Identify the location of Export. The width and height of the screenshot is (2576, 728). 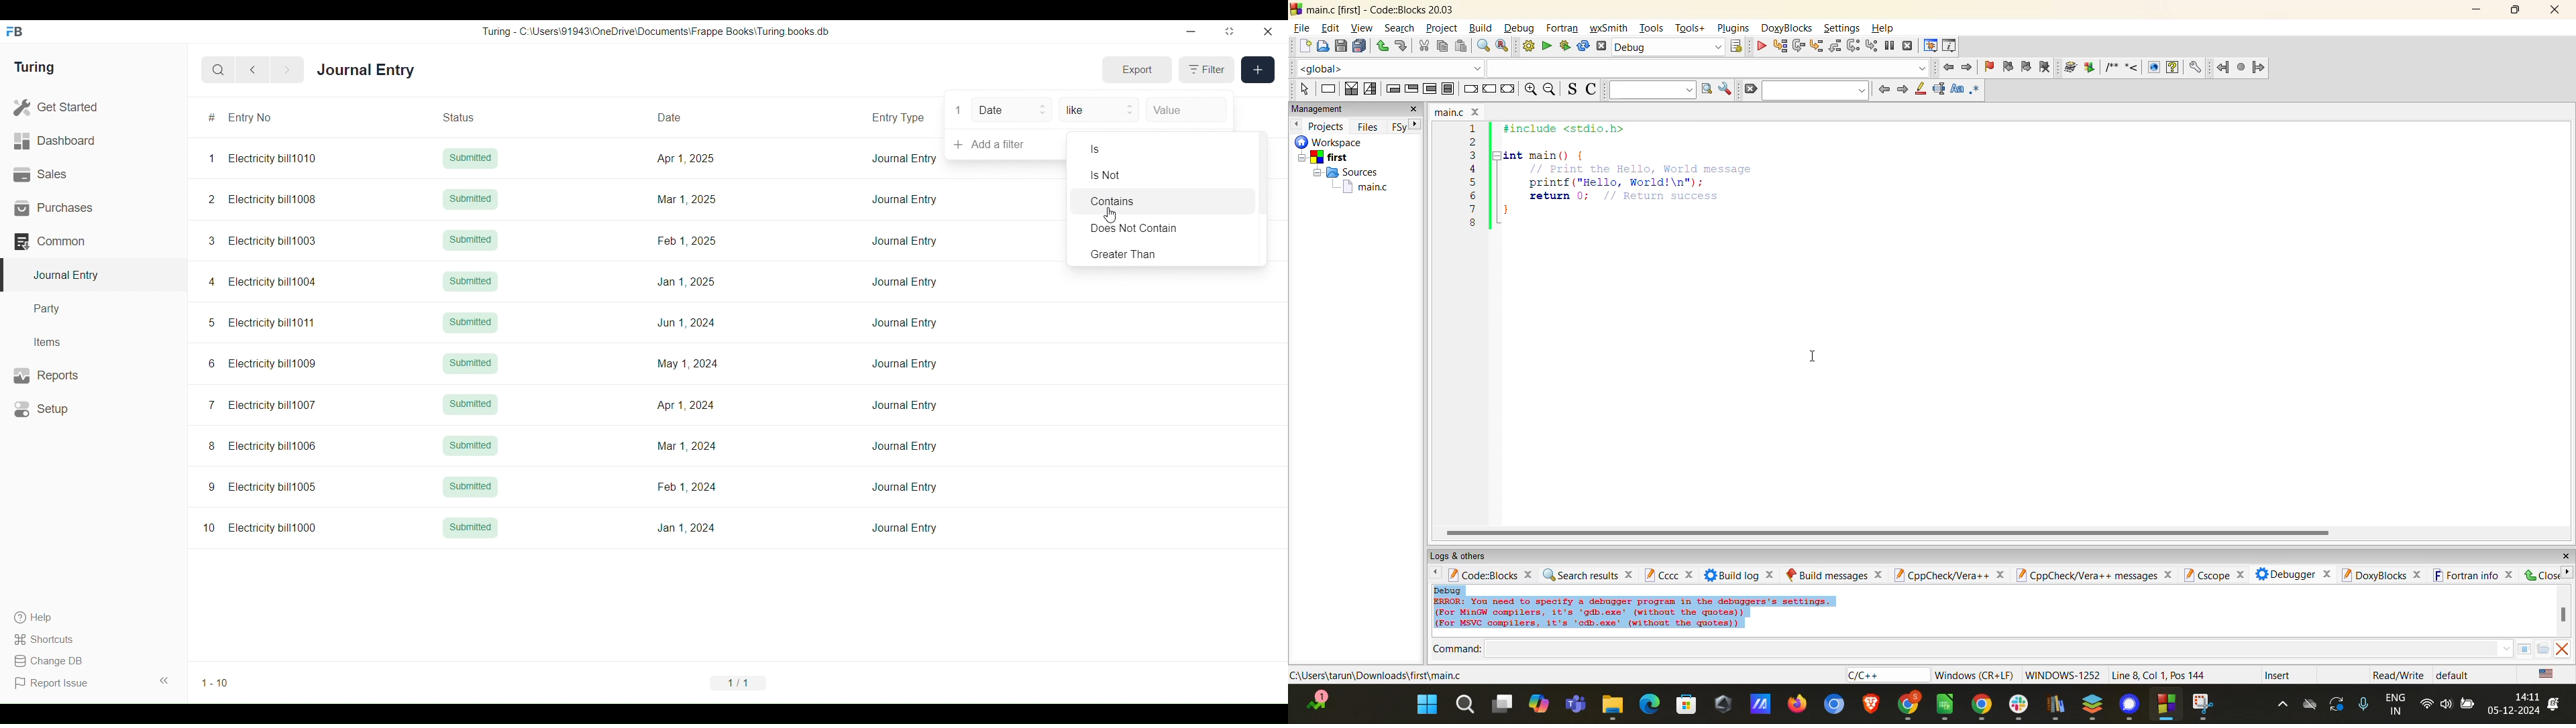
(1138, 70).